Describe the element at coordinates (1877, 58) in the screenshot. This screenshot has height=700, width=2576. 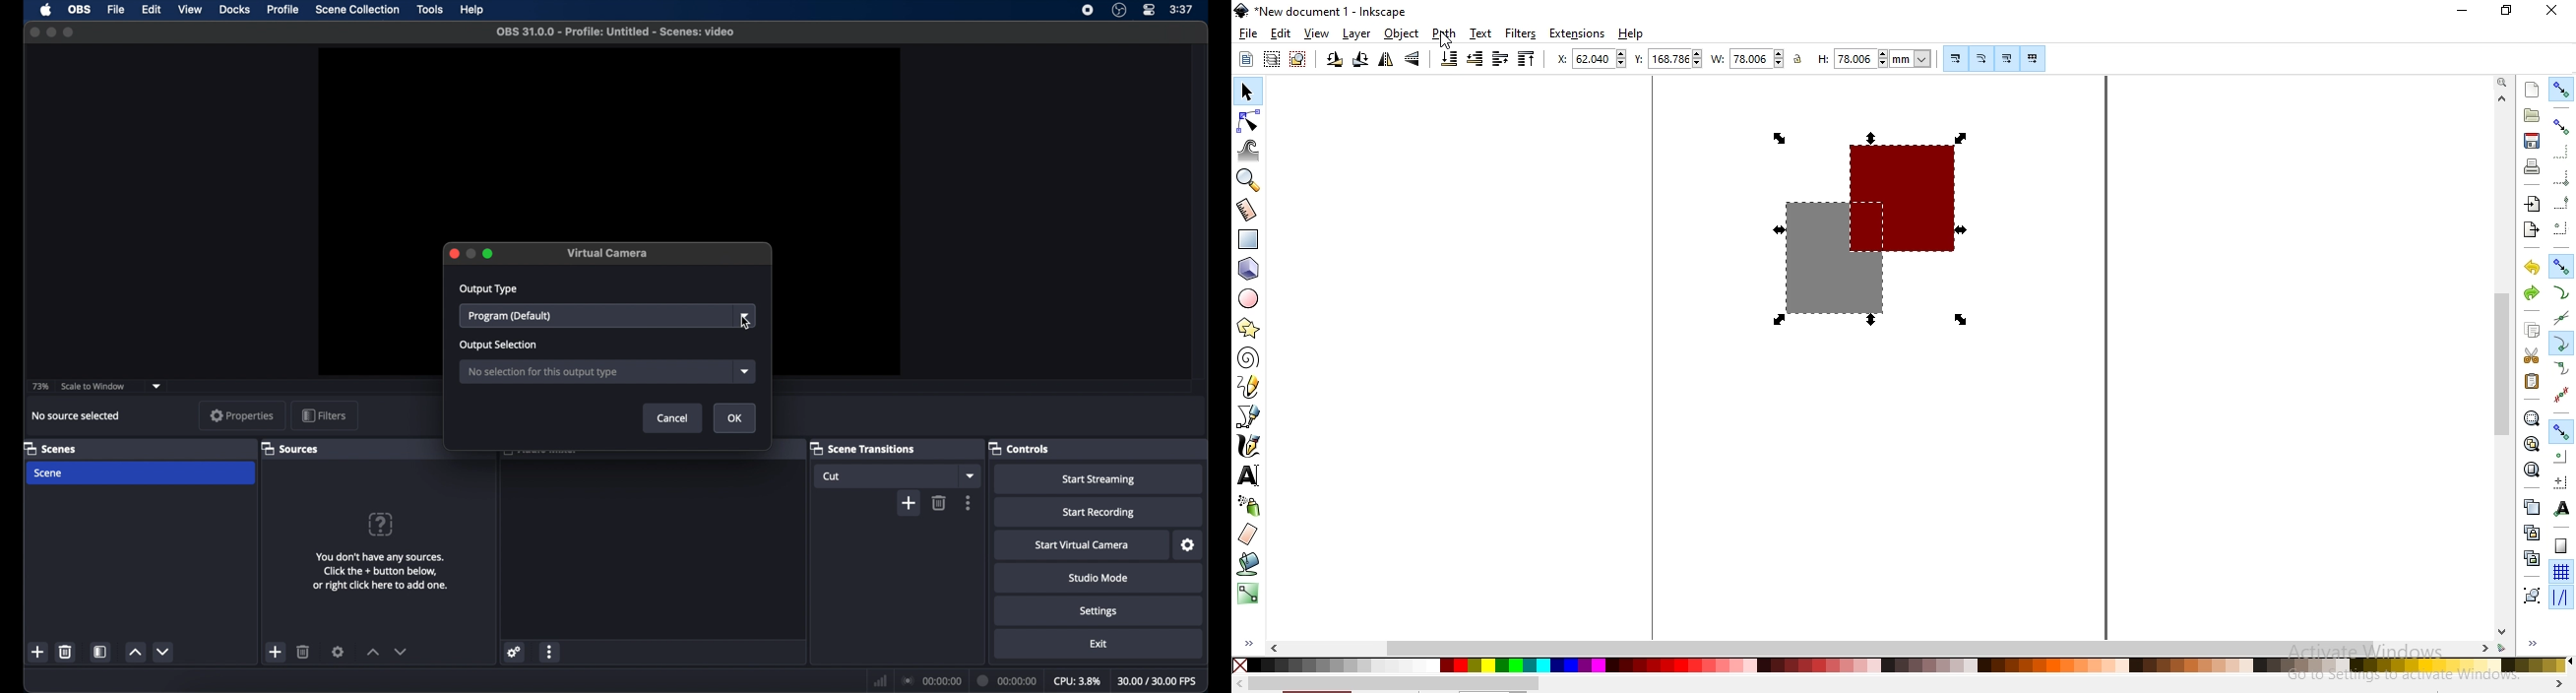
I see `height of selection` at that location.